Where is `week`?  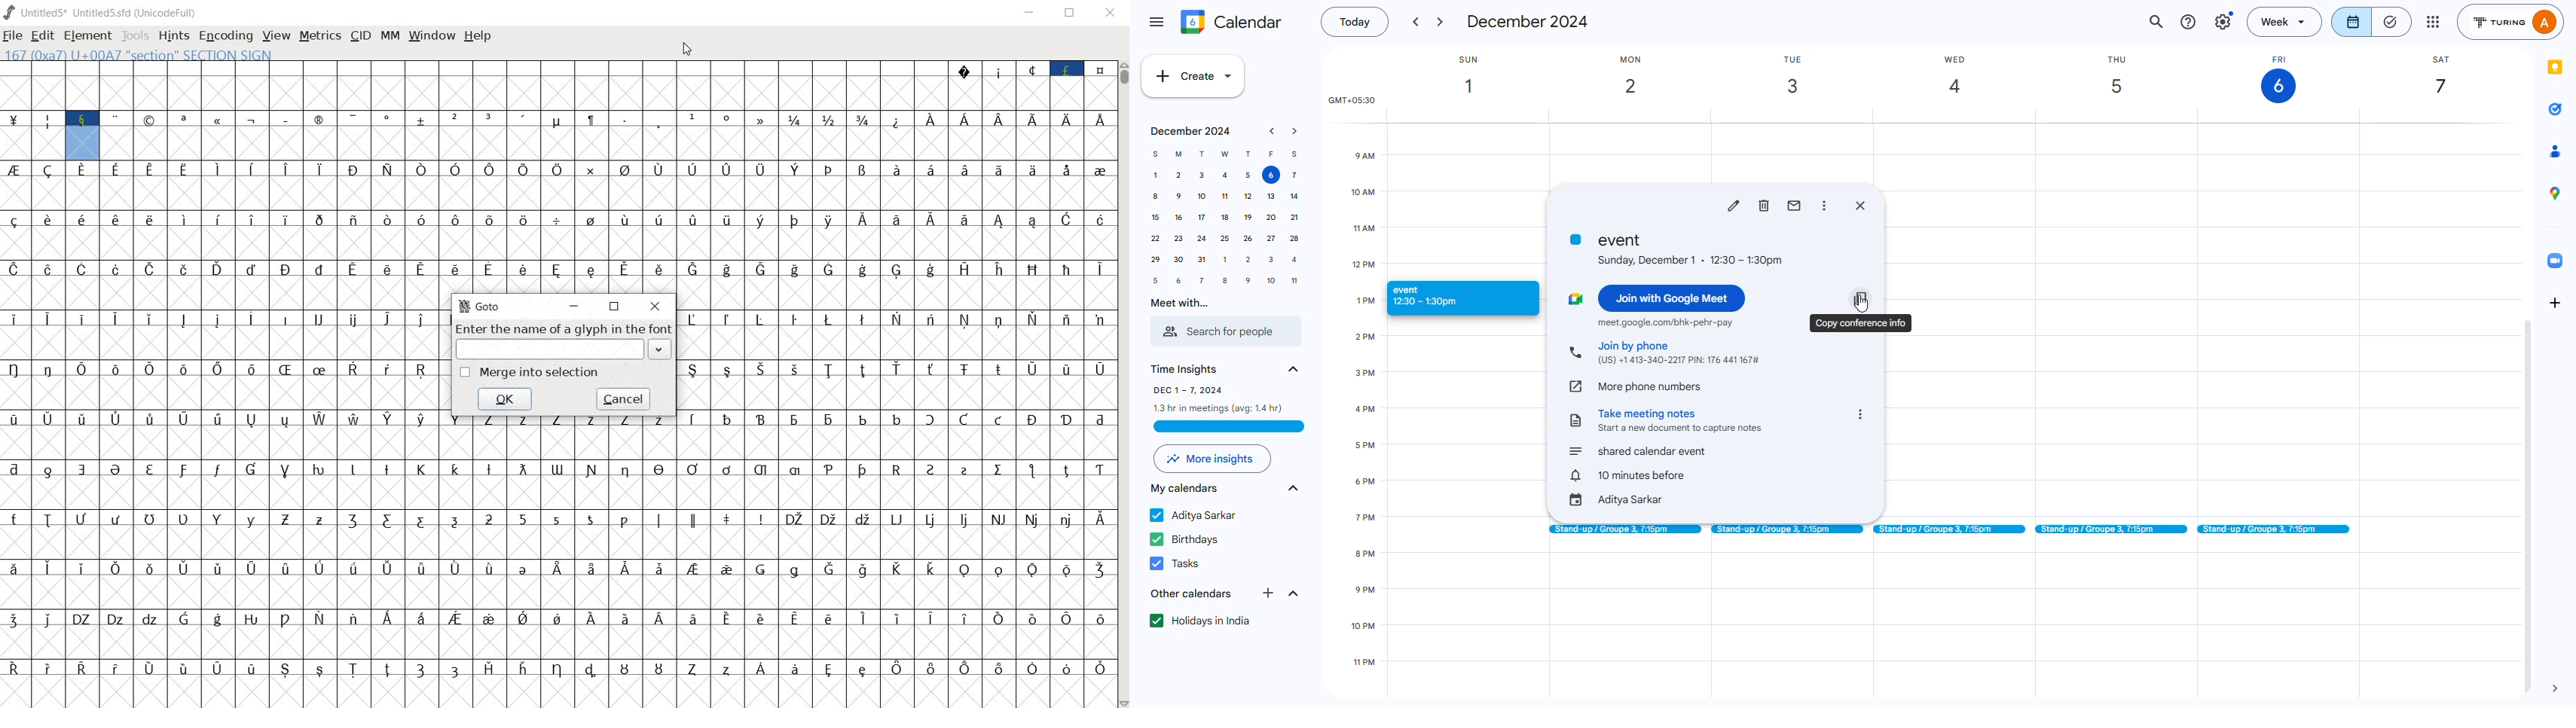
week is located at coordinates (2287, 21).